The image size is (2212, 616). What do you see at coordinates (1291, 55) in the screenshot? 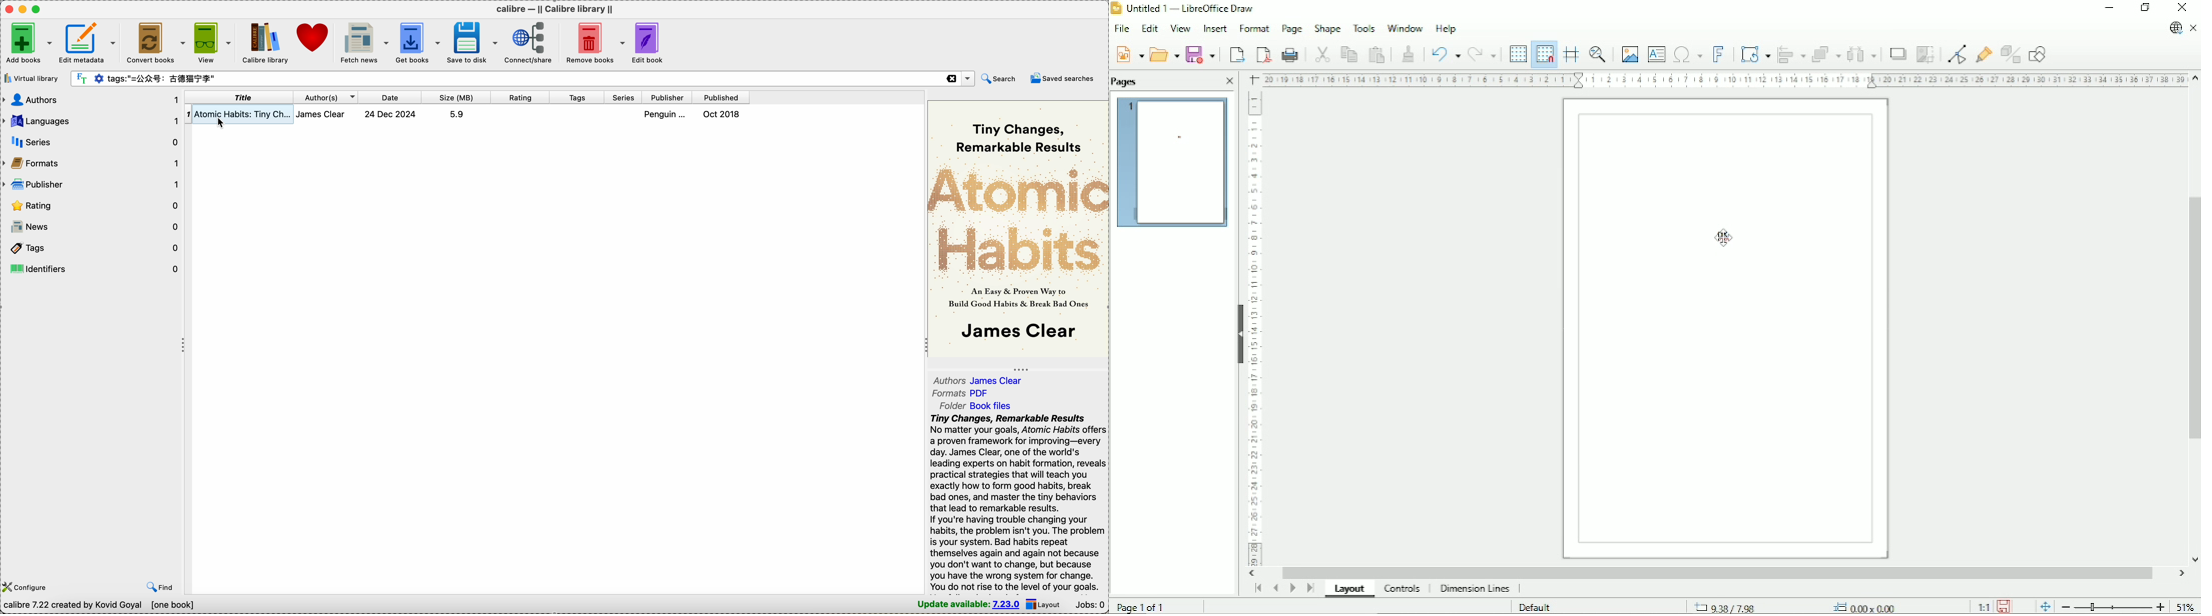
I see `Print` at bounding box center [1291, 55].